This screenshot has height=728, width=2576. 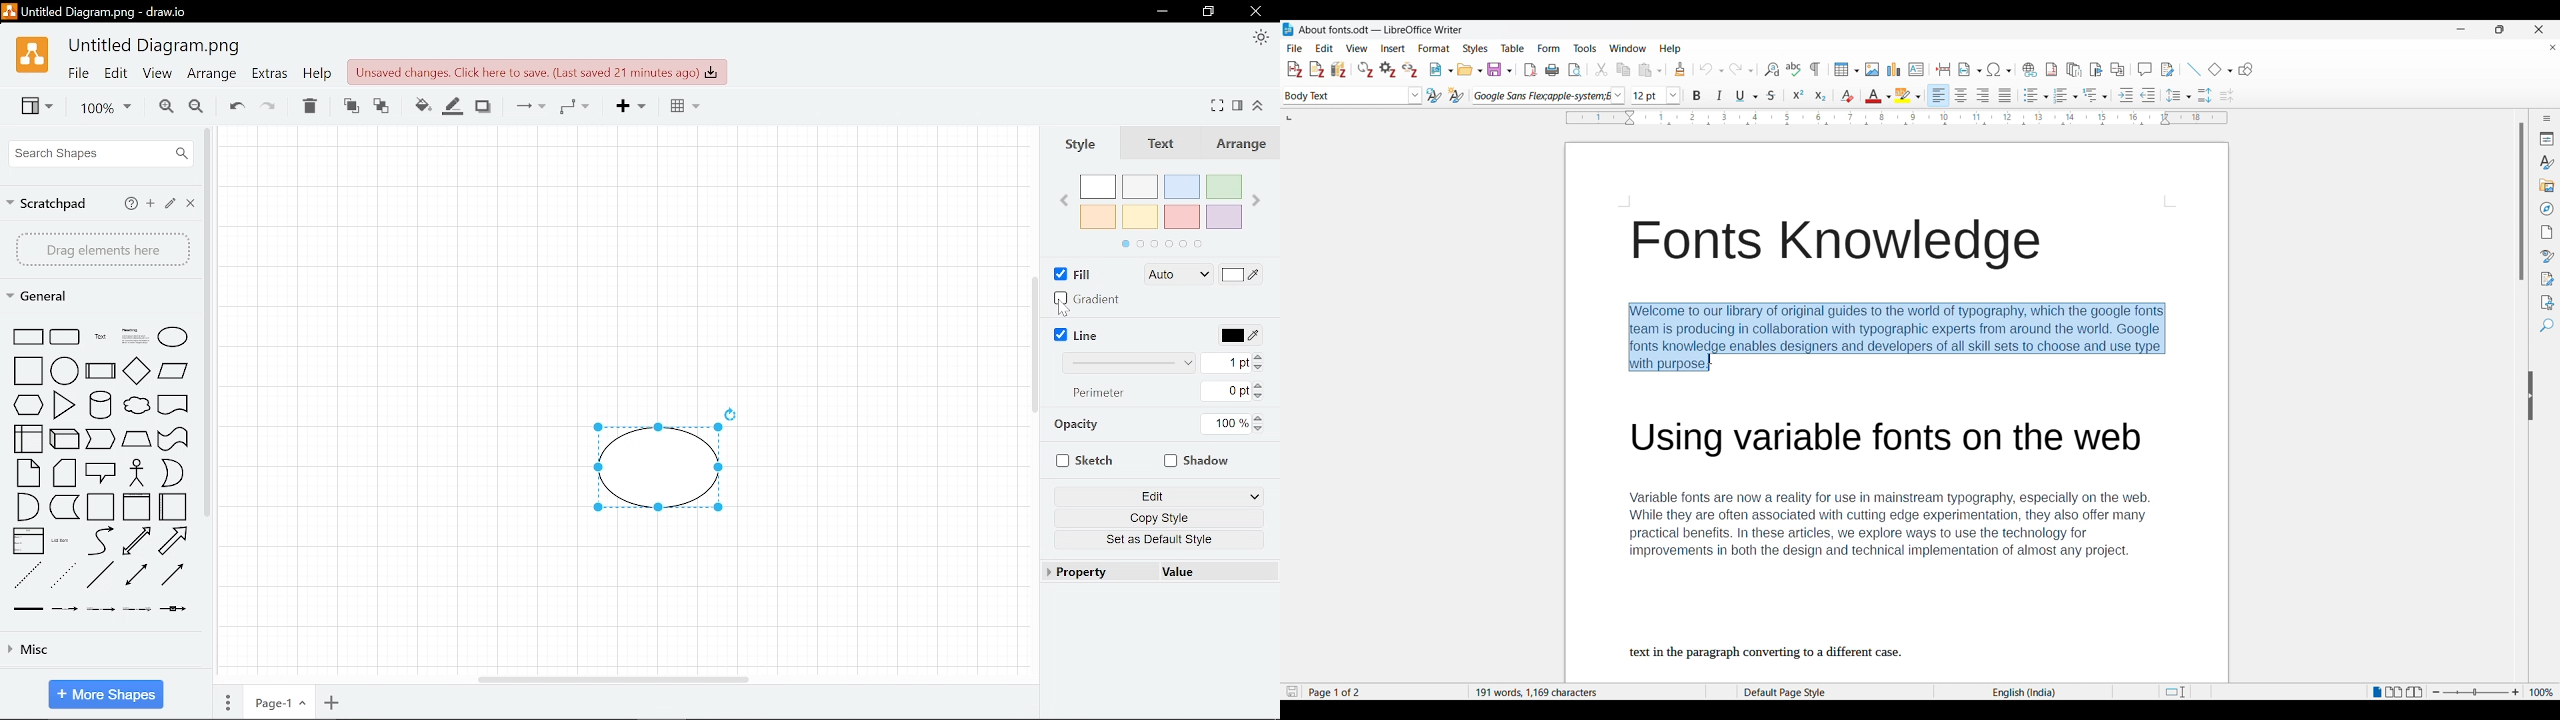 I want to click on Open, so click(x=1470, y=69).